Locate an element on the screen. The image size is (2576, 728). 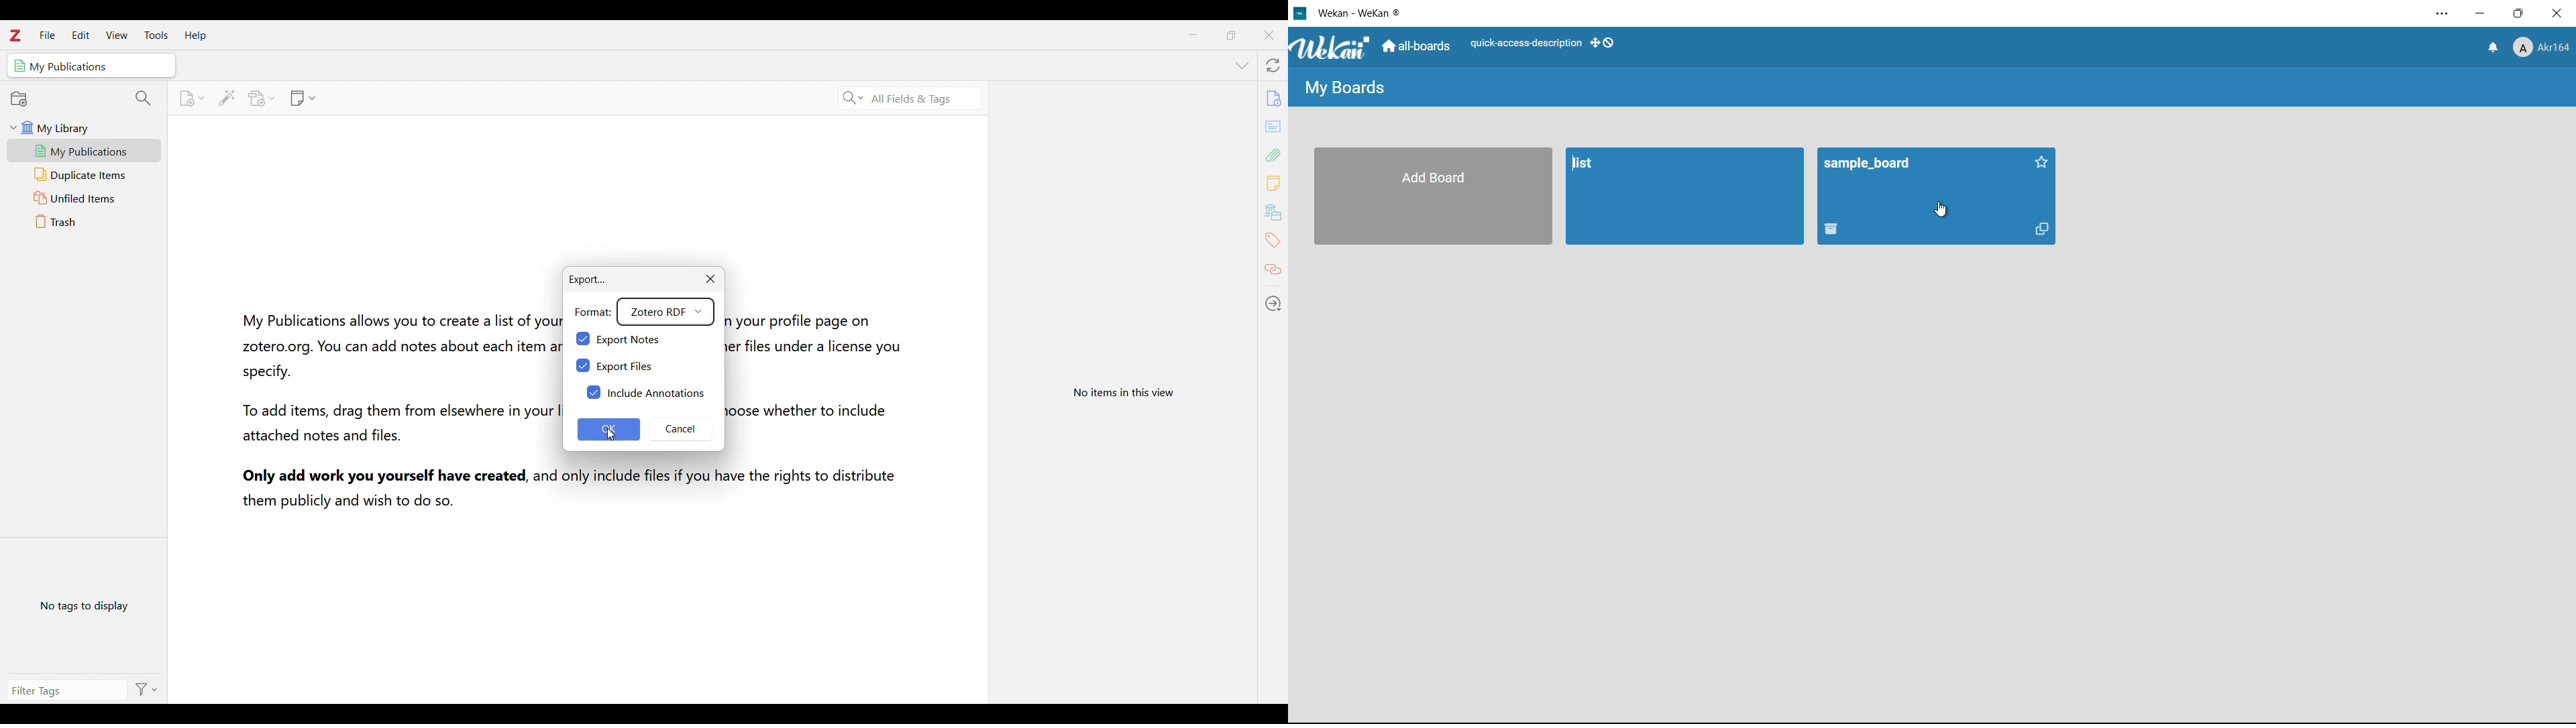
profile is located at coordinates (2544, 47).